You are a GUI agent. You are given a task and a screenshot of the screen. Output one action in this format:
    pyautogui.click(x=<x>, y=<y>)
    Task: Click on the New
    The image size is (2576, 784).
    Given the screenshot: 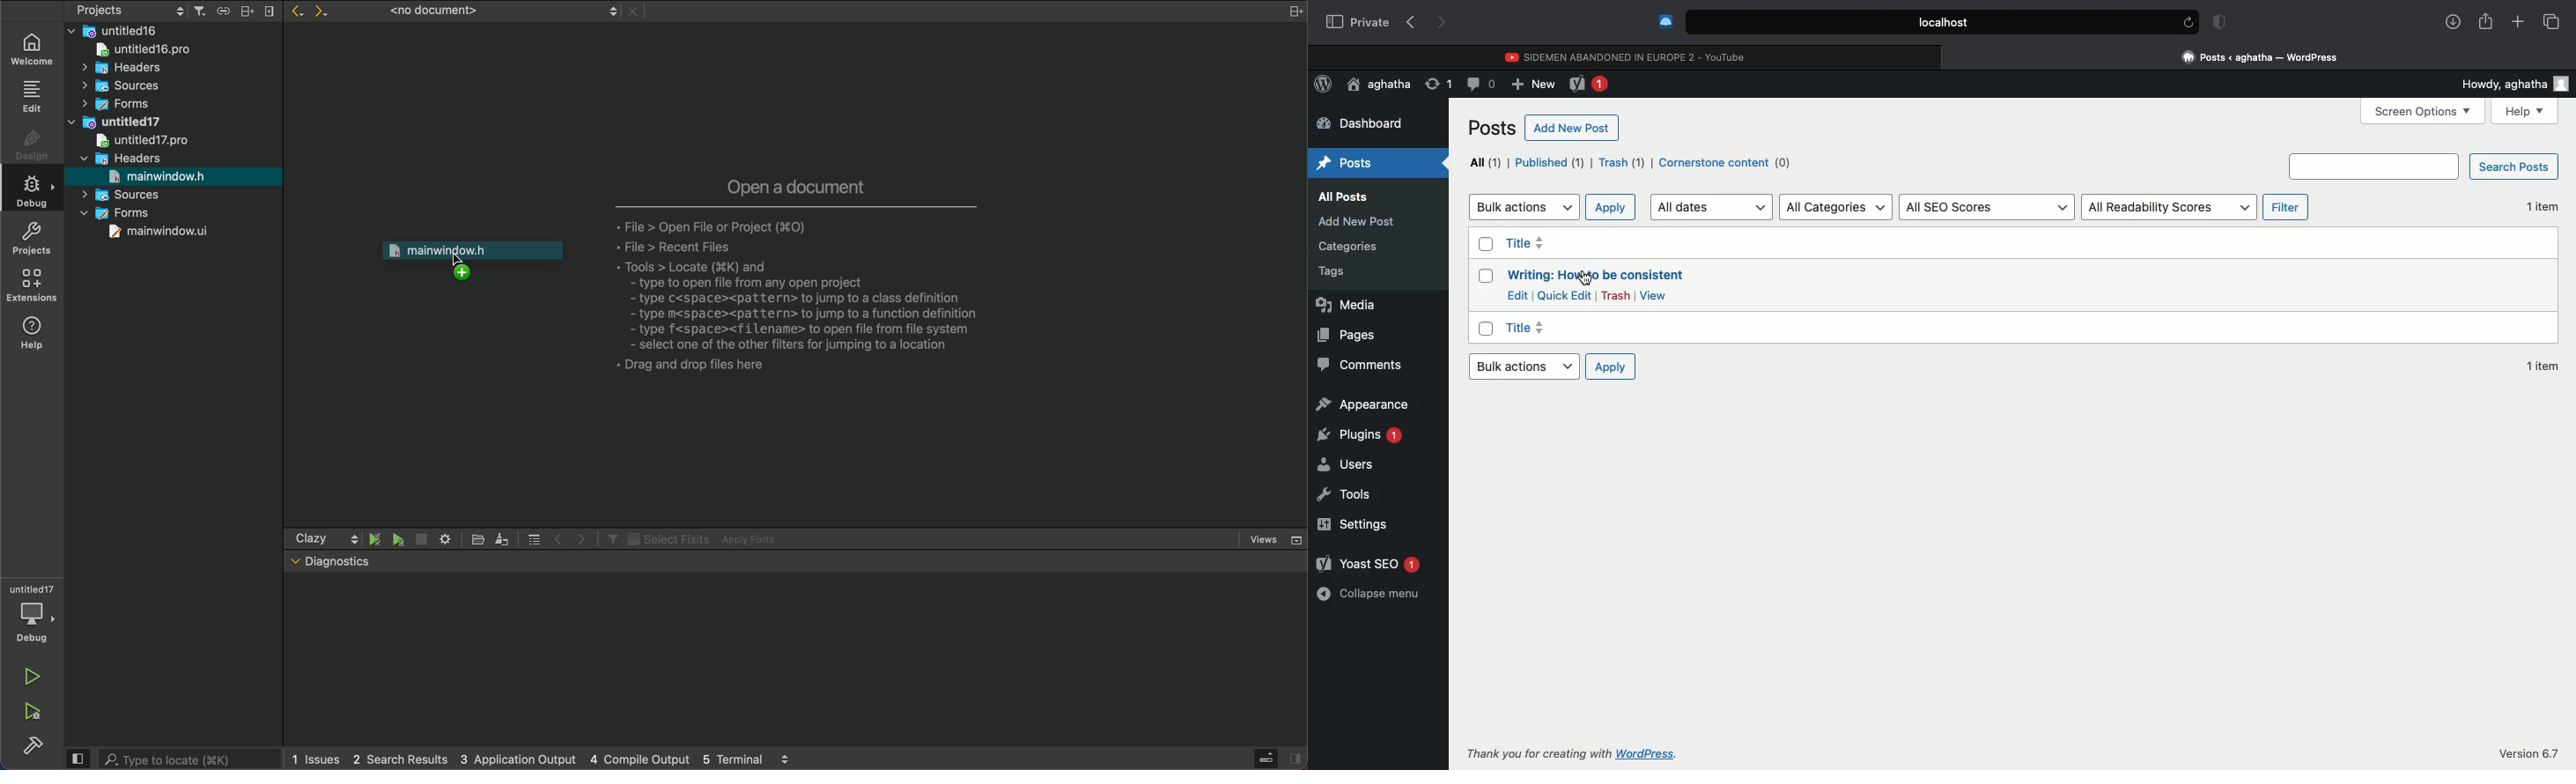 What is the action you would take?
    pyautogui.click(x=1533, y=85)
    